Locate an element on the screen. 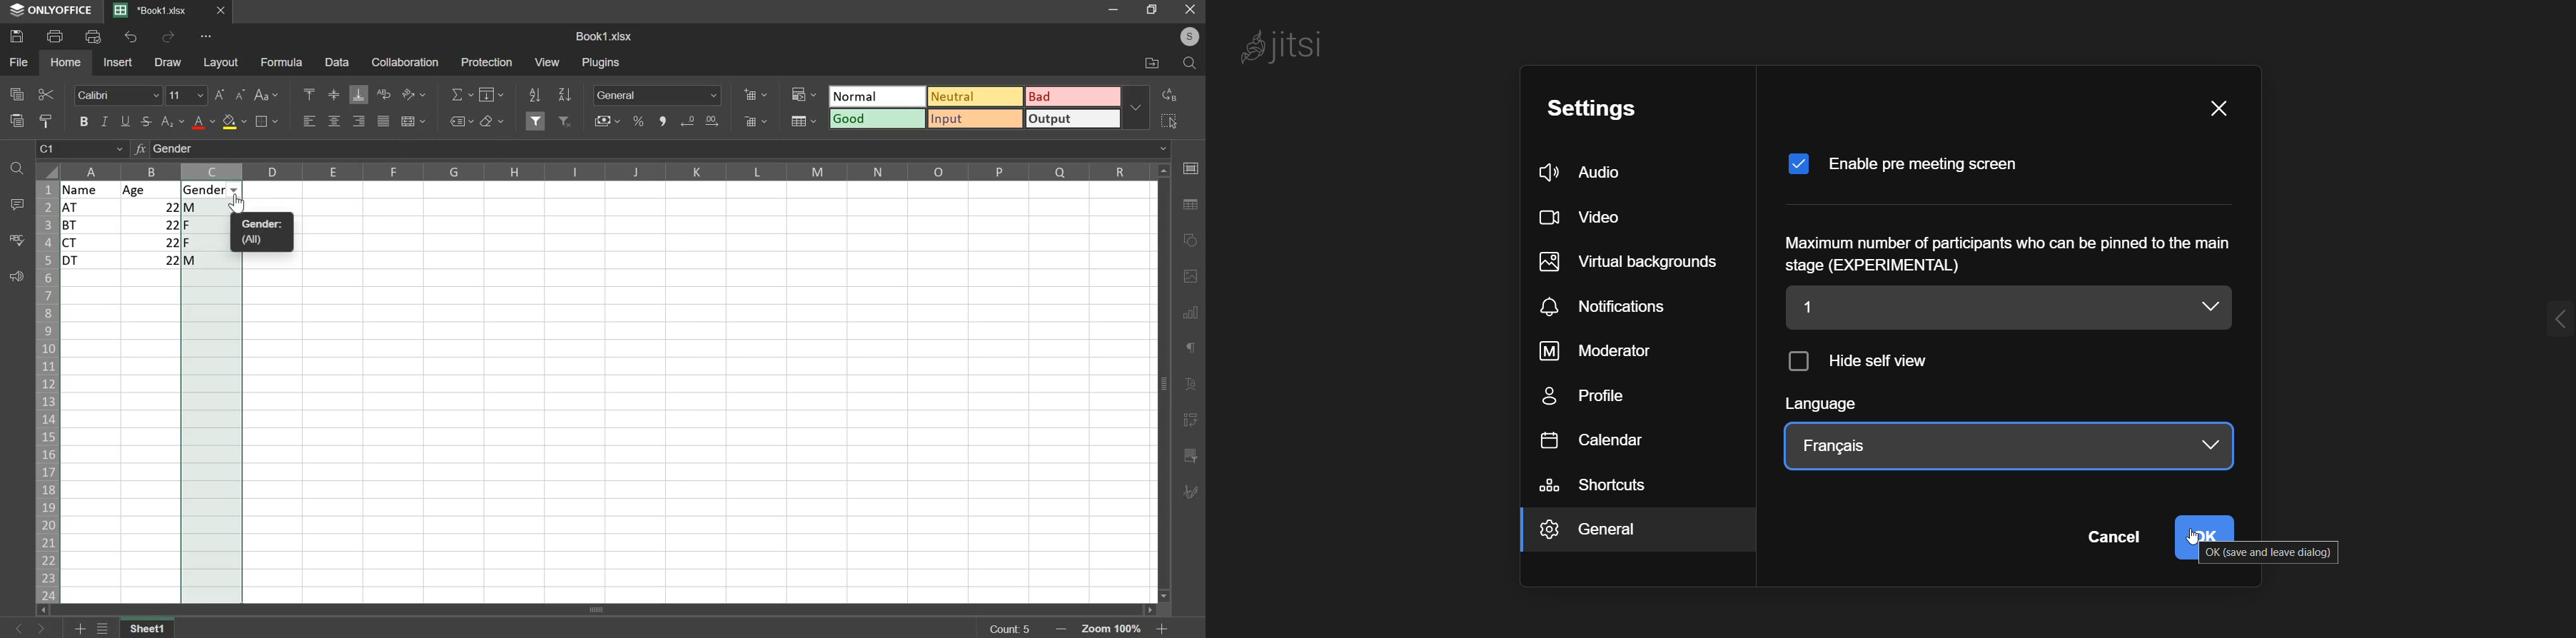  named range is located at coordinates (462, 122).